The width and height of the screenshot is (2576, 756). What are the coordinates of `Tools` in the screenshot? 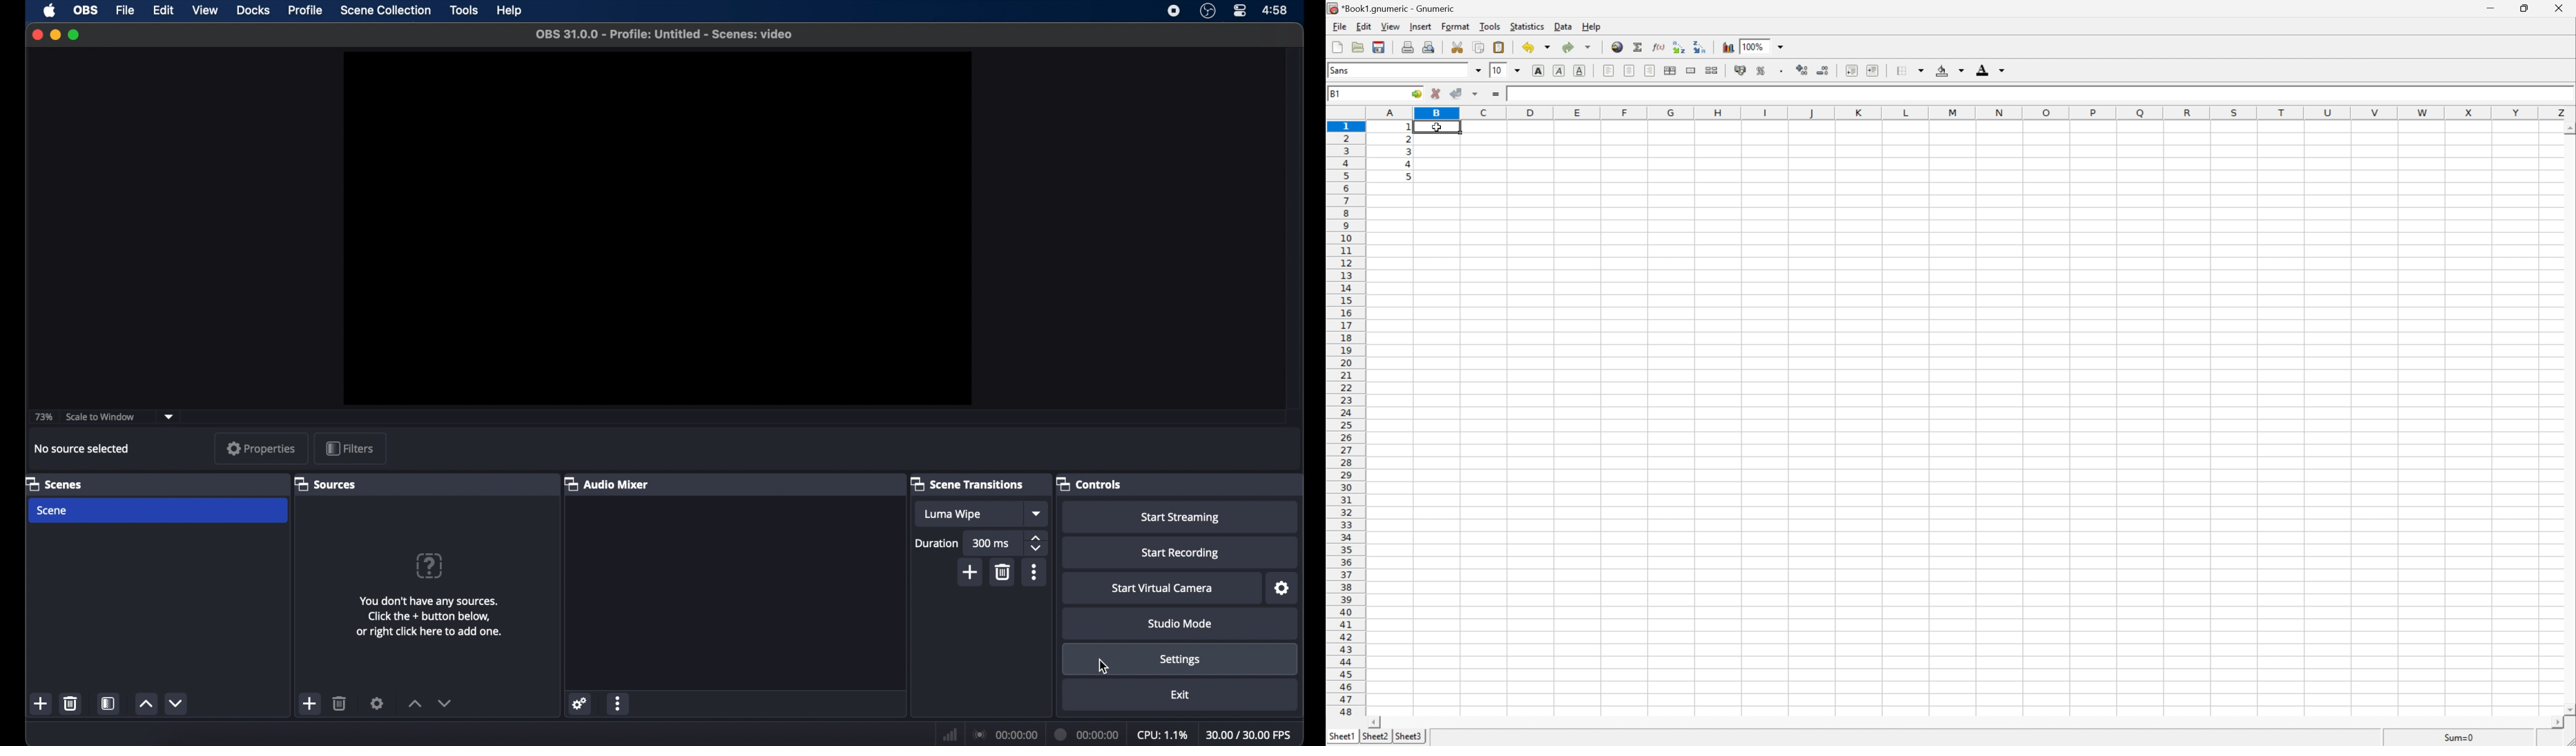 It's located at (1490, 26).